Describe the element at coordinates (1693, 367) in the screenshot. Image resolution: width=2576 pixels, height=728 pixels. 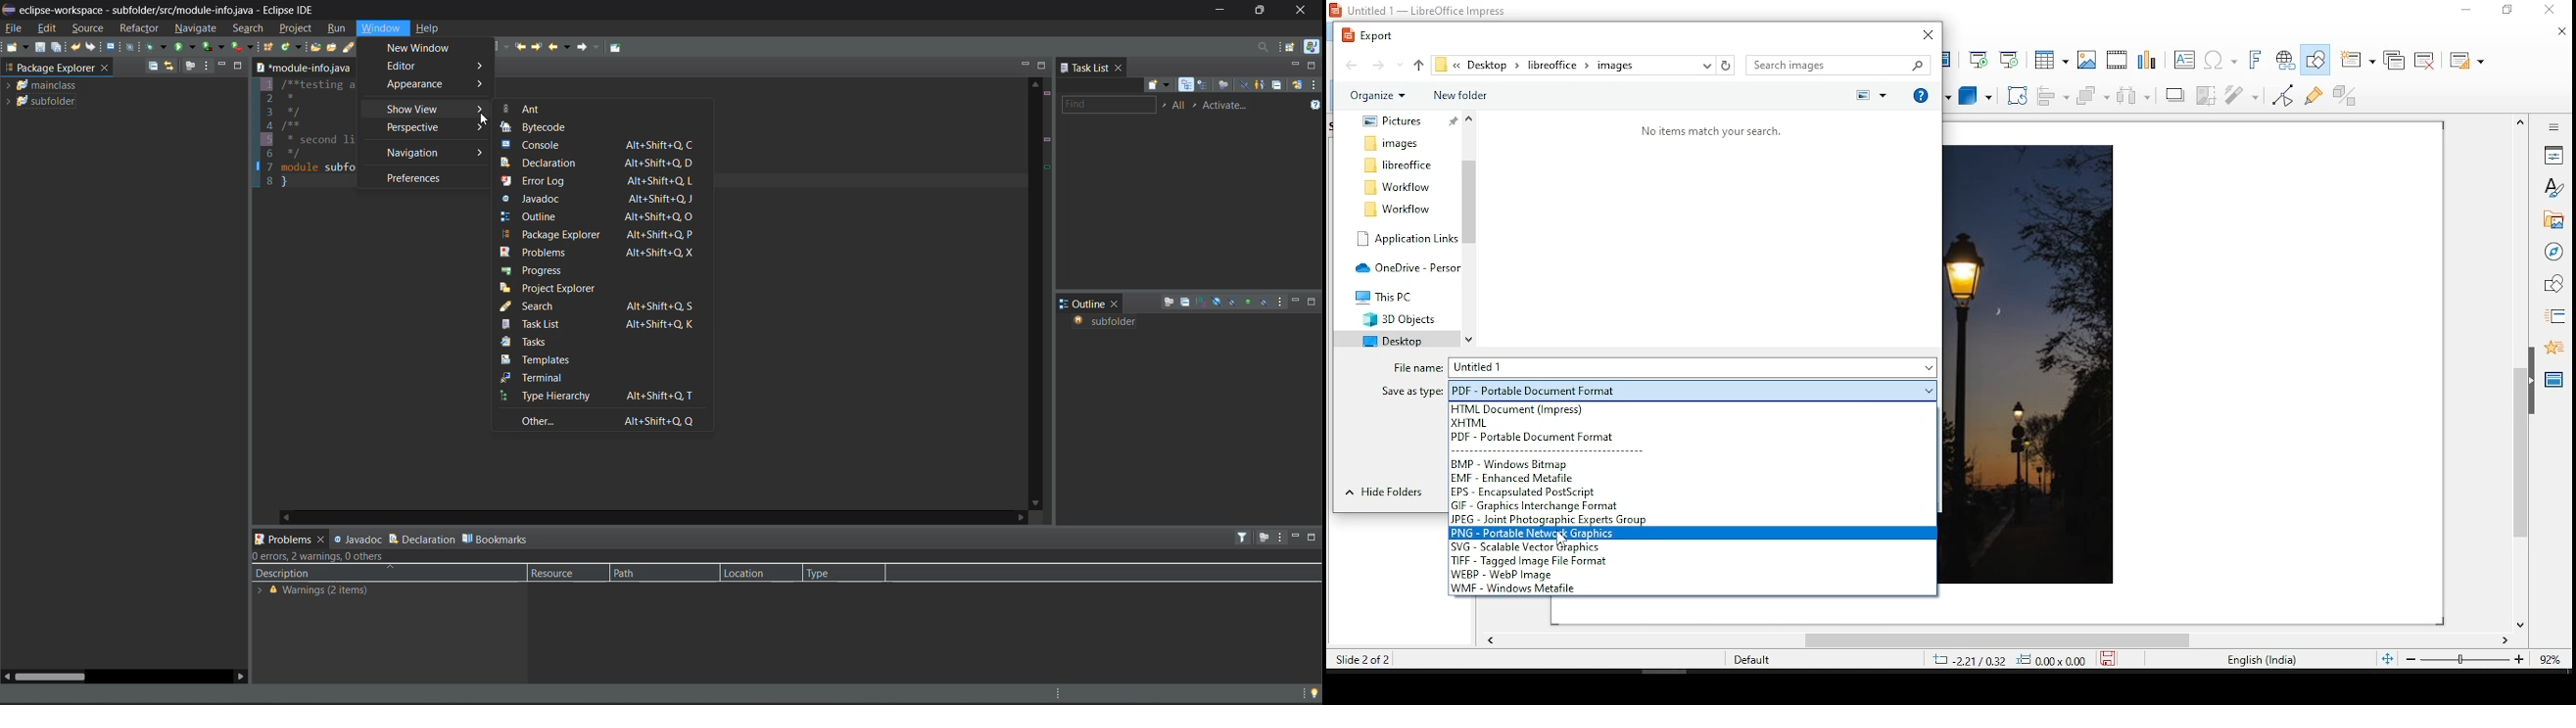
I see `file name` at that location.